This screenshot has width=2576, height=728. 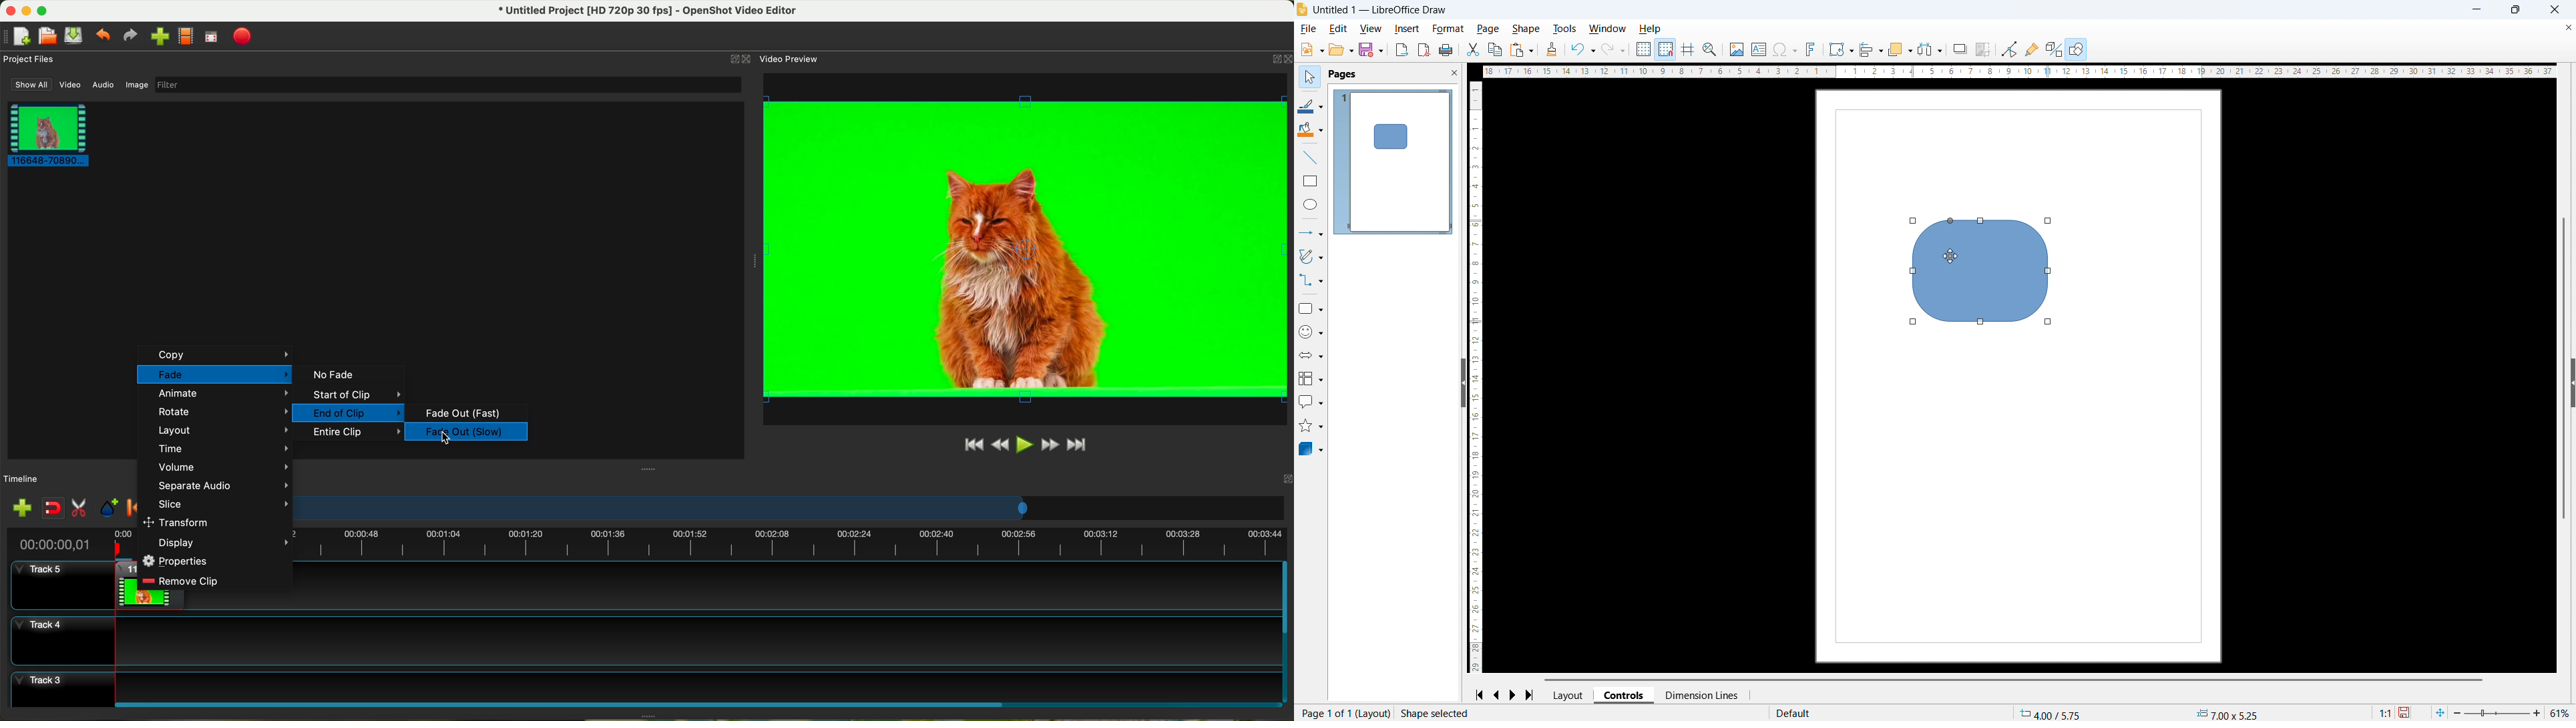 I want to click on save , so click(x=1371, y=50).